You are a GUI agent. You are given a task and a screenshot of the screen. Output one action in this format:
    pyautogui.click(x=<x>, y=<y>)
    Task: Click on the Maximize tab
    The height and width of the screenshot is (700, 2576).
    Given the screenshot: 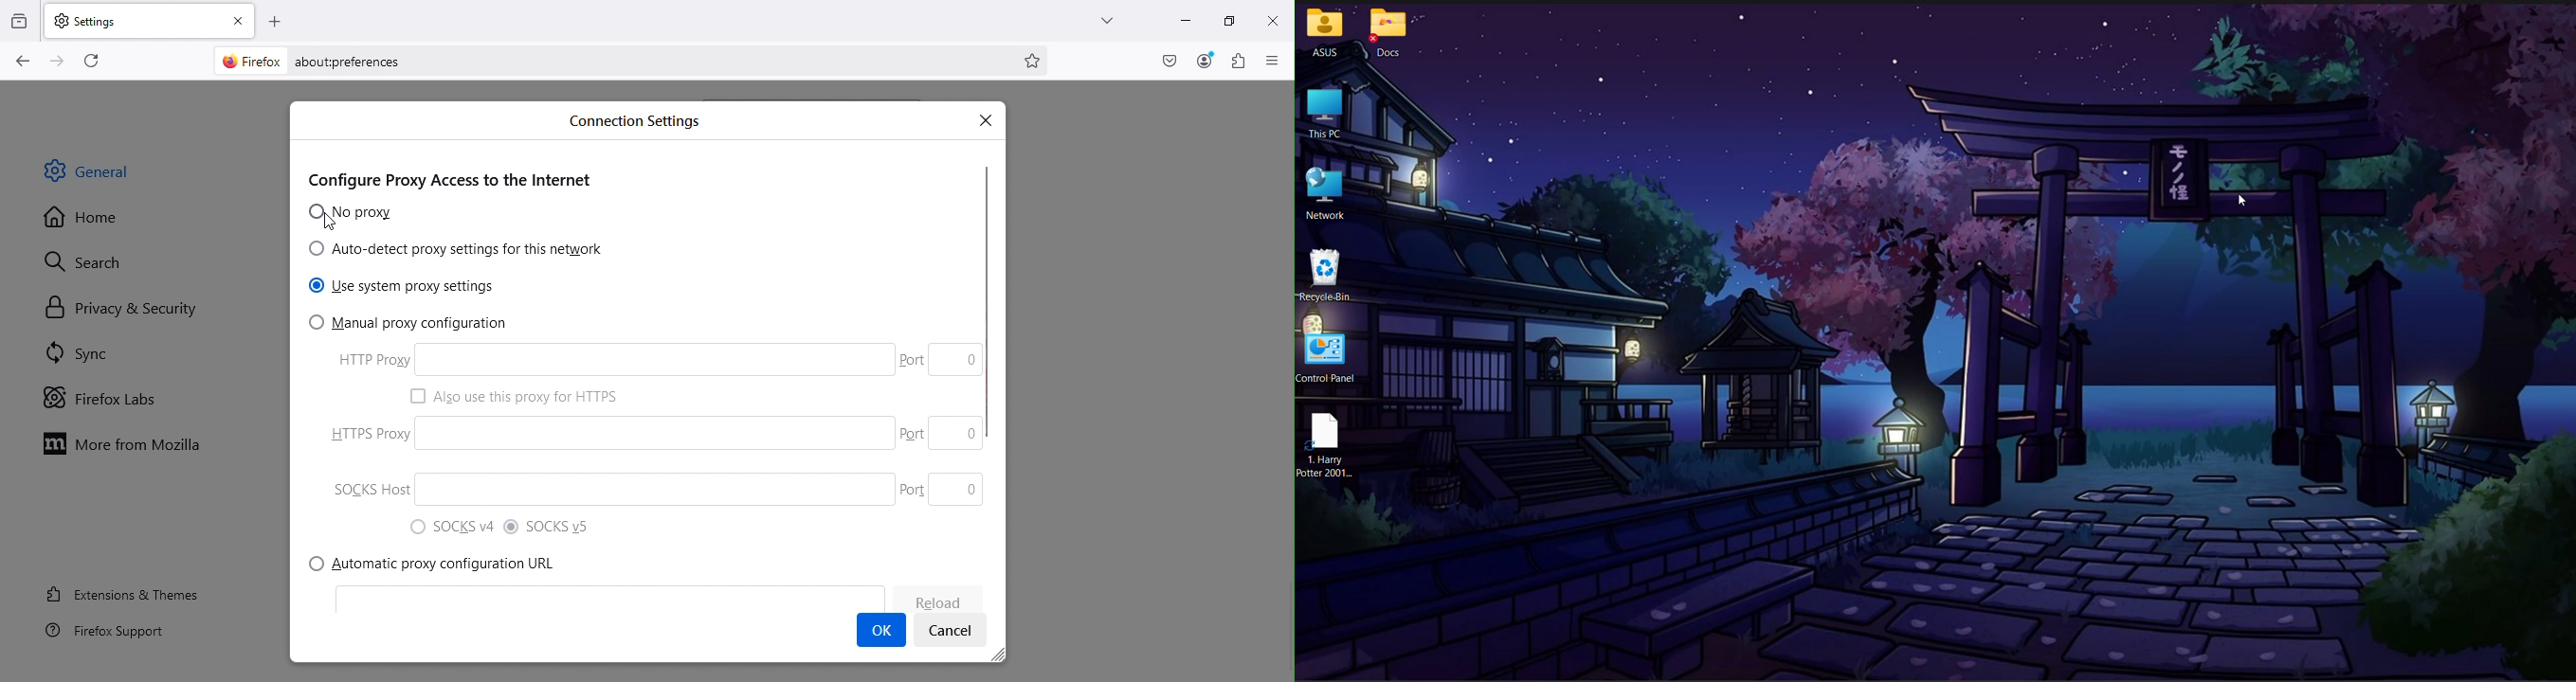 What is the action you would take?
    pyautogui.click(x=1225, y=18)
    